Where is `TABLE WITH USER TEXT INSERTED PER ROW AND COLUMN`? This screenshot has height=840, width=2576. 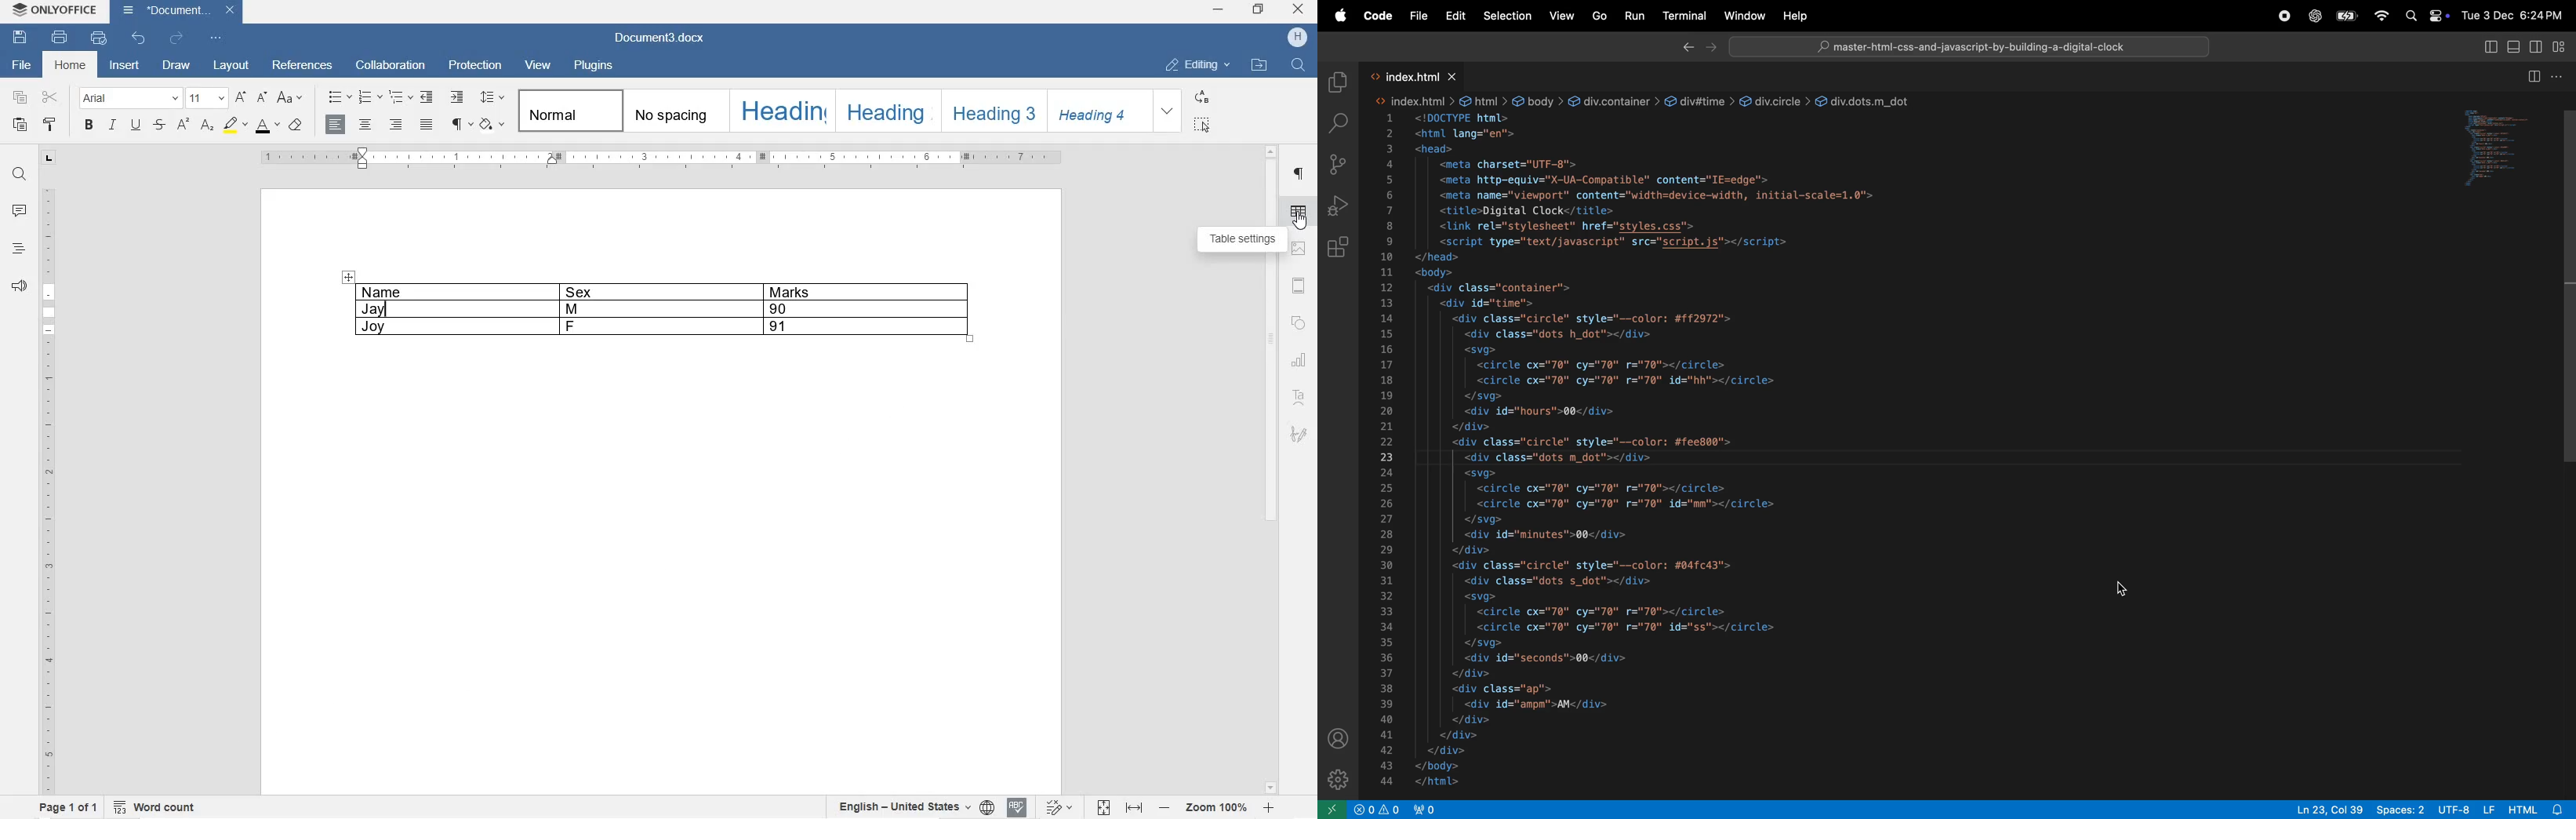 TABLE WITH USER TEXT INSERTED PER ROW AND COLUMN is located at coordinates (670, 315).